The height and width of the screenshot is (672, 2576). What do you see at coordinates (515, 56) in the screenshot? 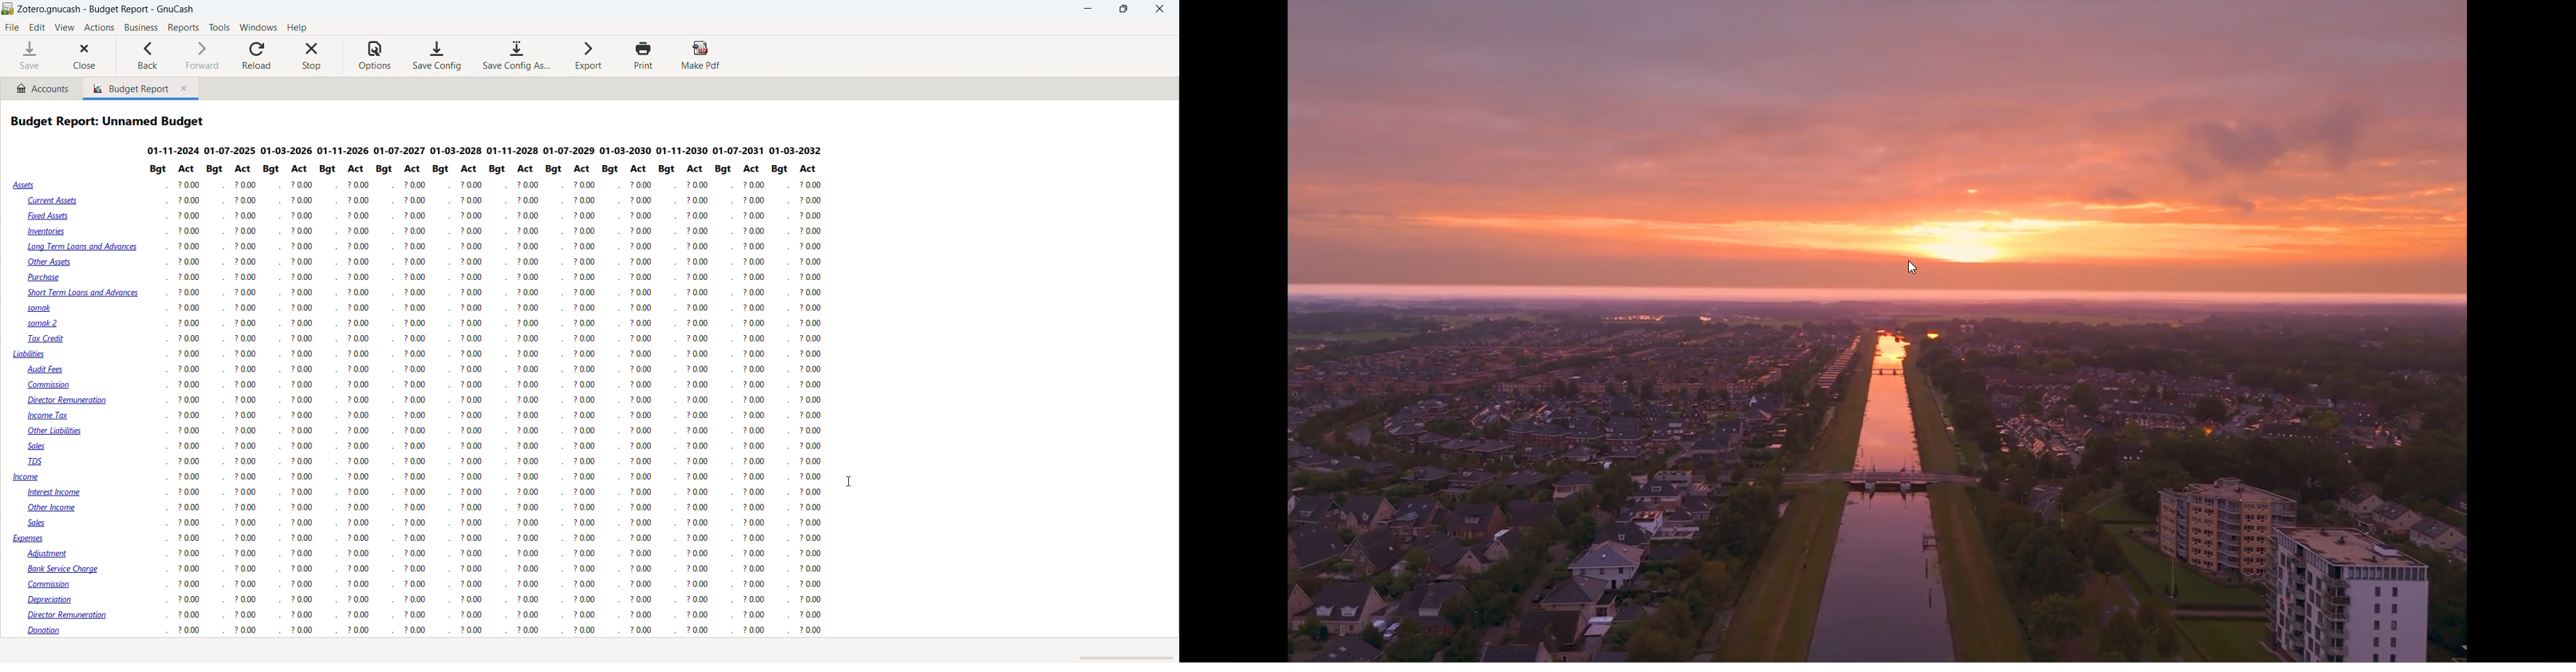
I see `save configuration as` at bounding box center [515, 56].